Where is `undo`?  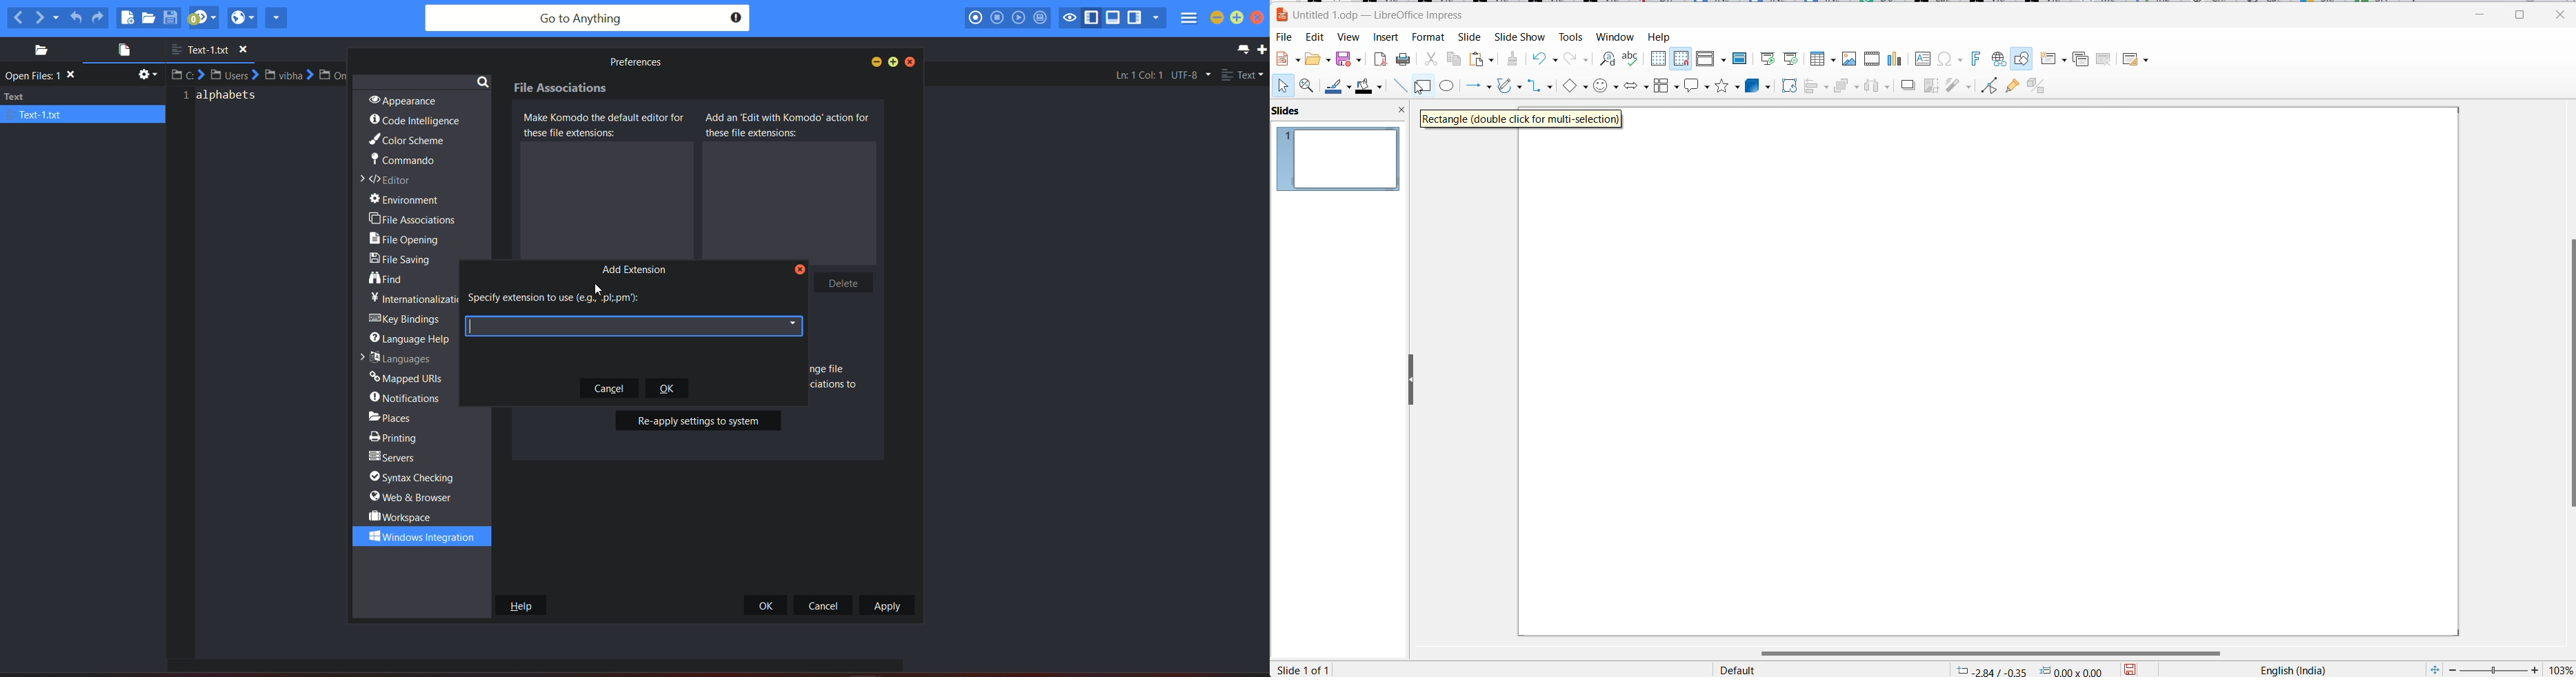
undo is located at coordinates (76, 15).